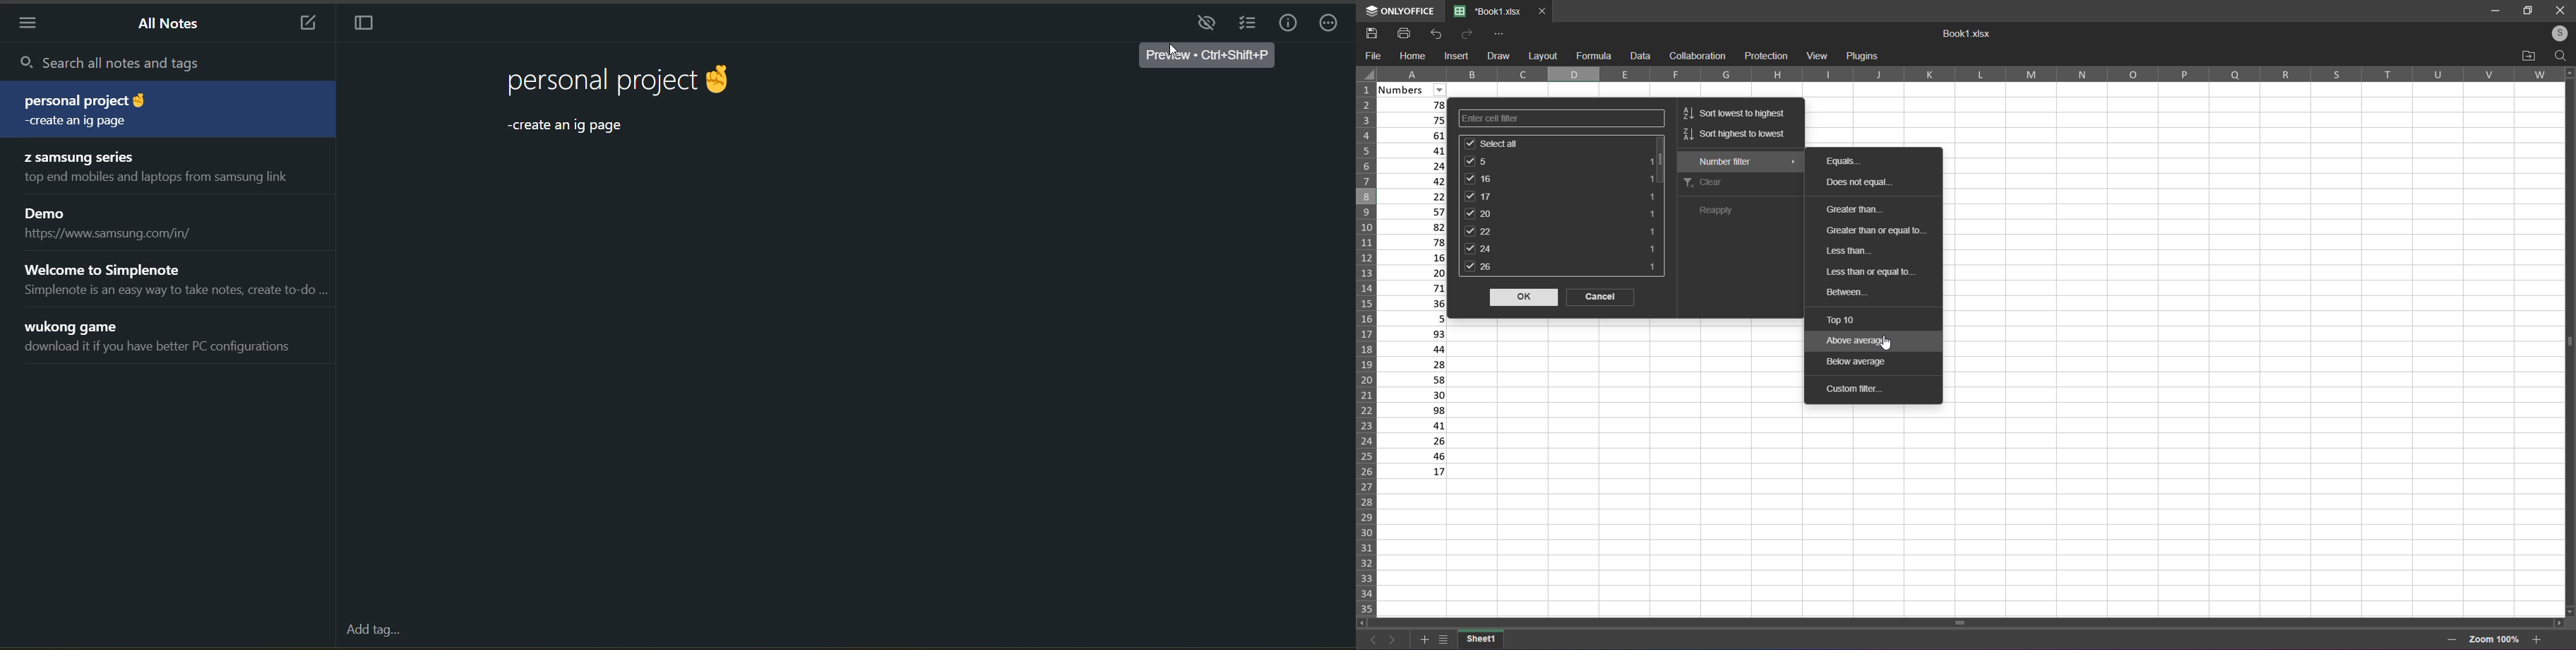 This screenshot has width=2576, height=672. Describe the element at coordinates (1413, 380) in the screenshot. I see `58` at that location.